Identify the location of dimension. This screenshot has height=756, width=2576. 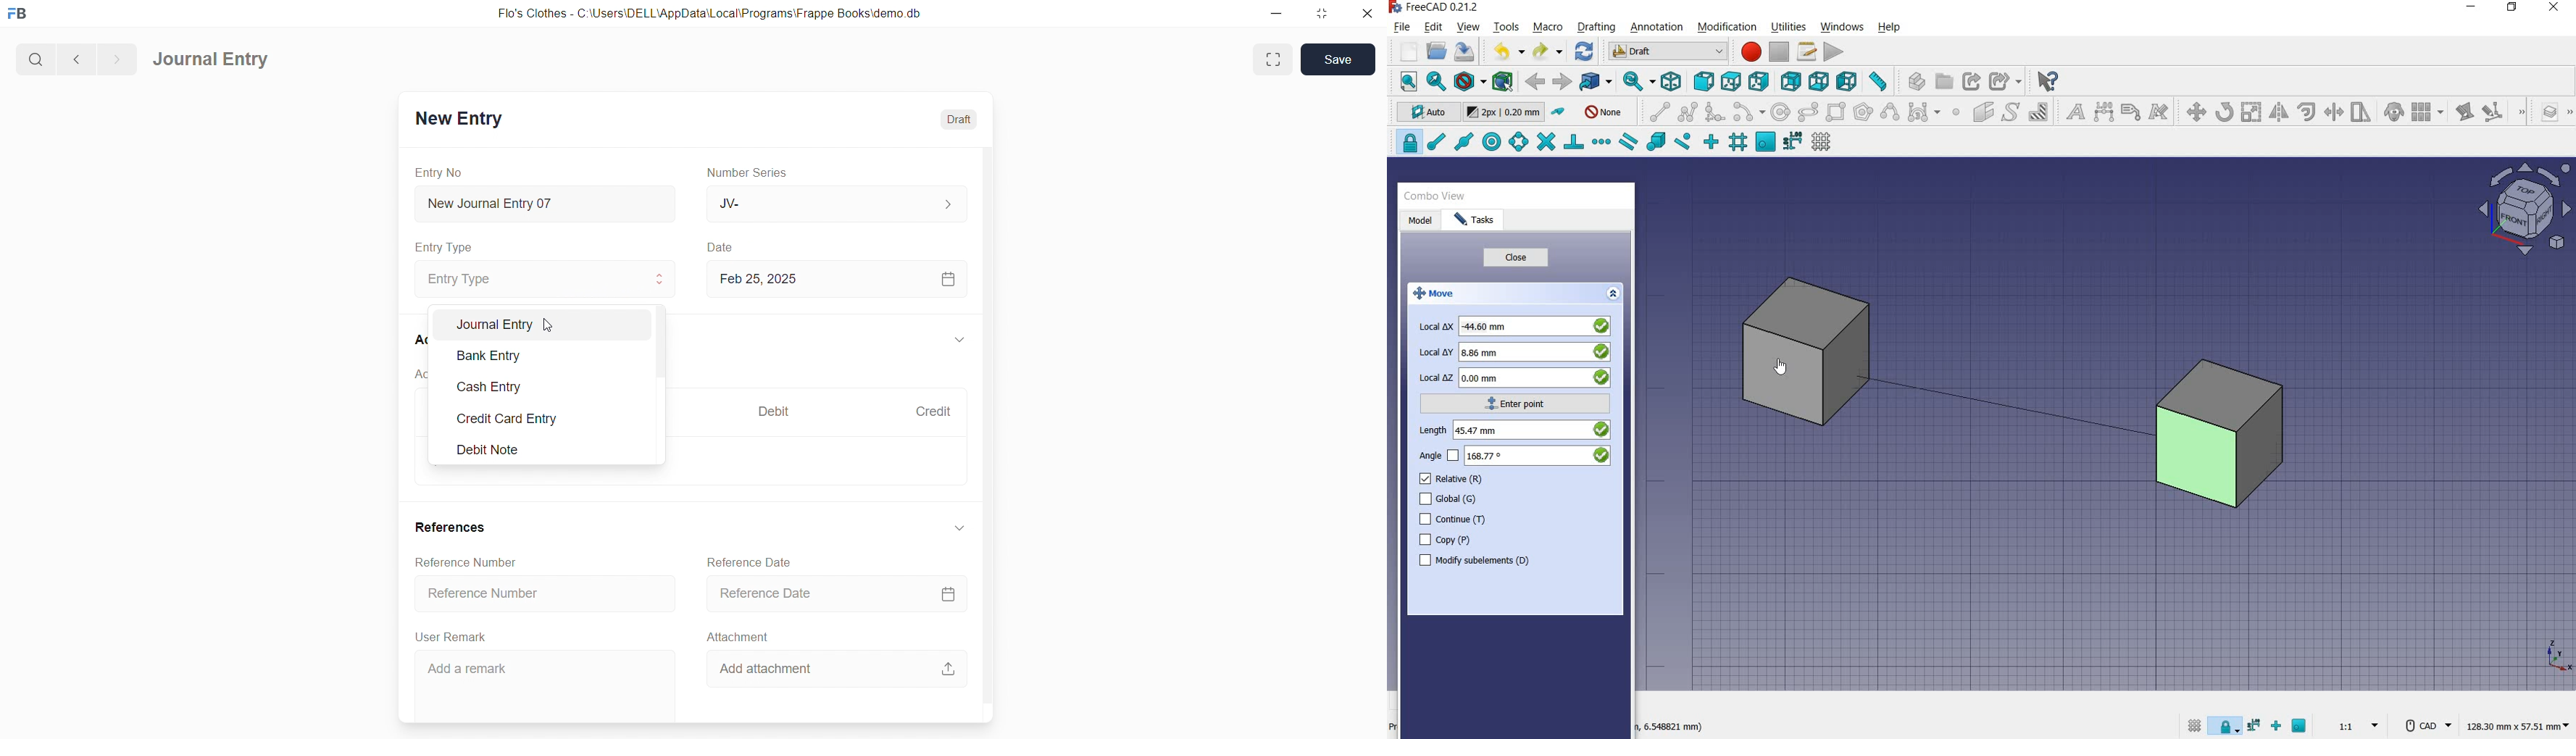
(2105, 112).